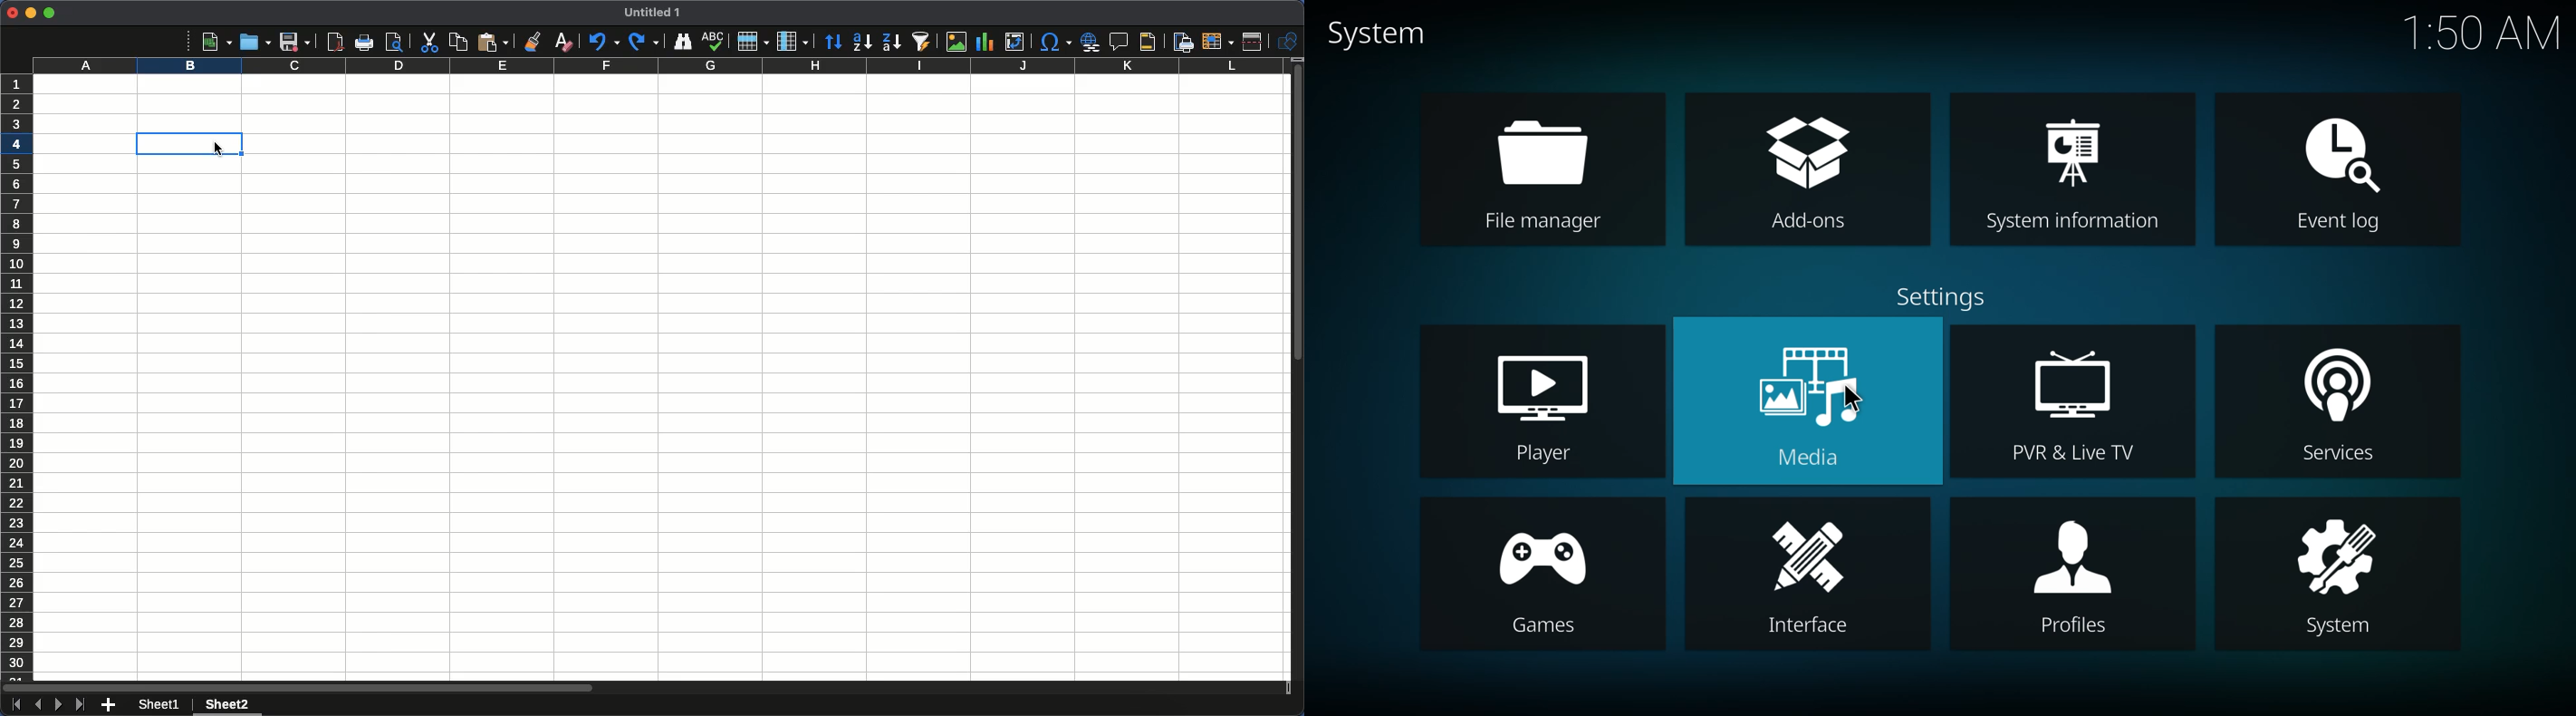 The height and width of the screenshot is (728, 2576). Describe the element at coordinates (253, 41) in the screenshot. I see `Open` at that location.